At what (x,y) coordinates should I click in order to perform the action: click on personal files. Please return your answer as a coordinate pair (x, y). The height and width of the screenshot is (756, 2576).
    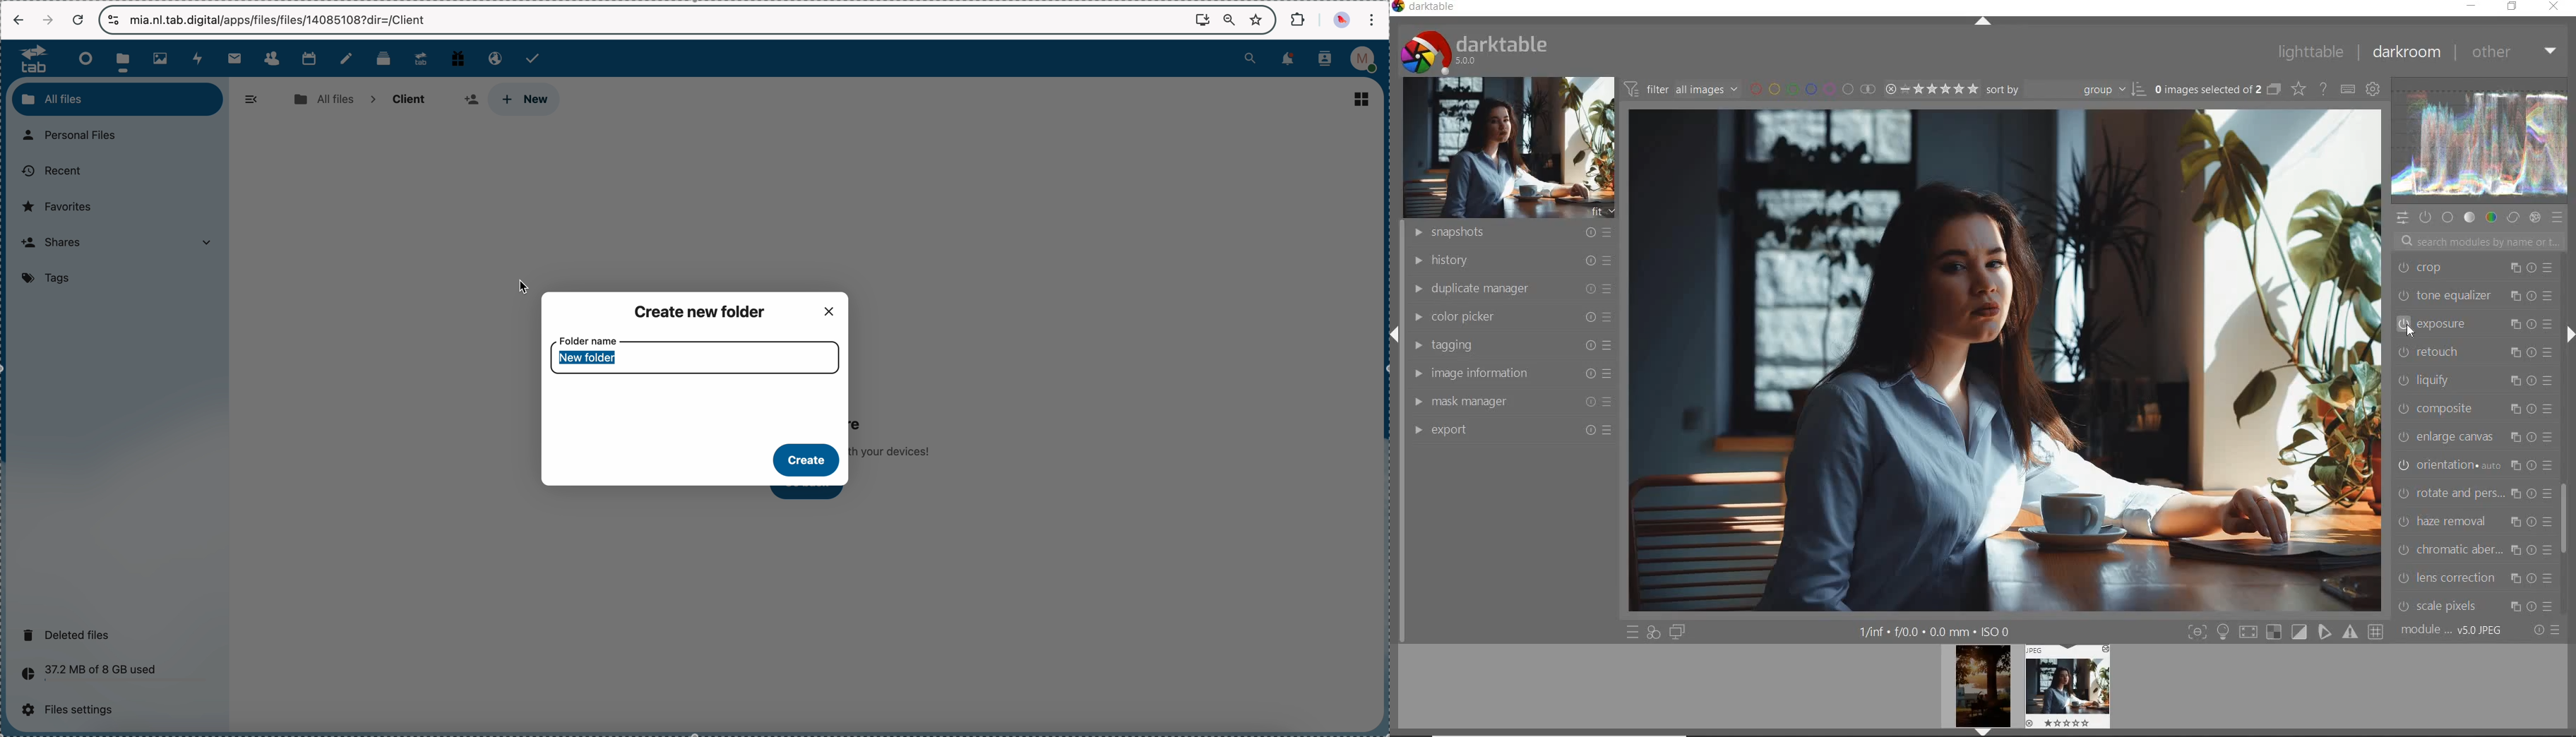
    Looking at the image, I should click on (75, 136).